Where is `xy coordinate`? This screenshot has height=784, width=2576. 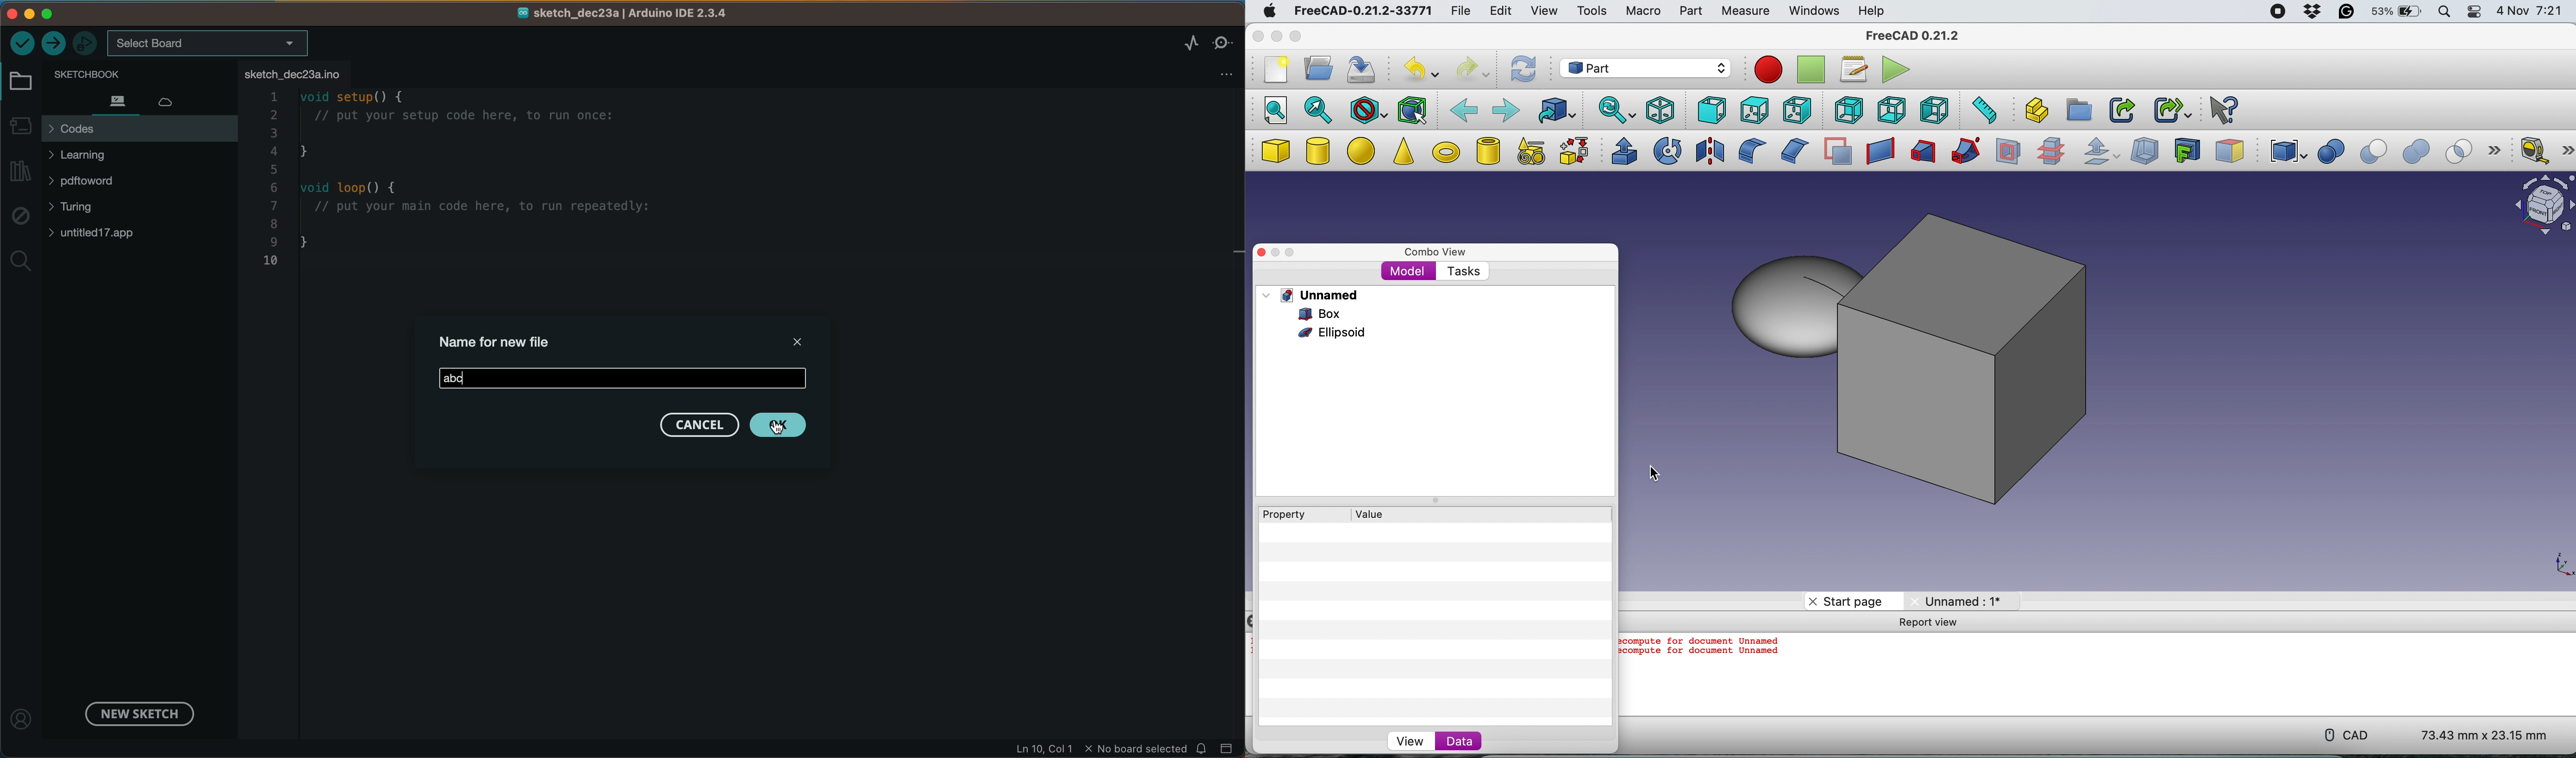
xy coordinate is located at coordinates (2554, 563).